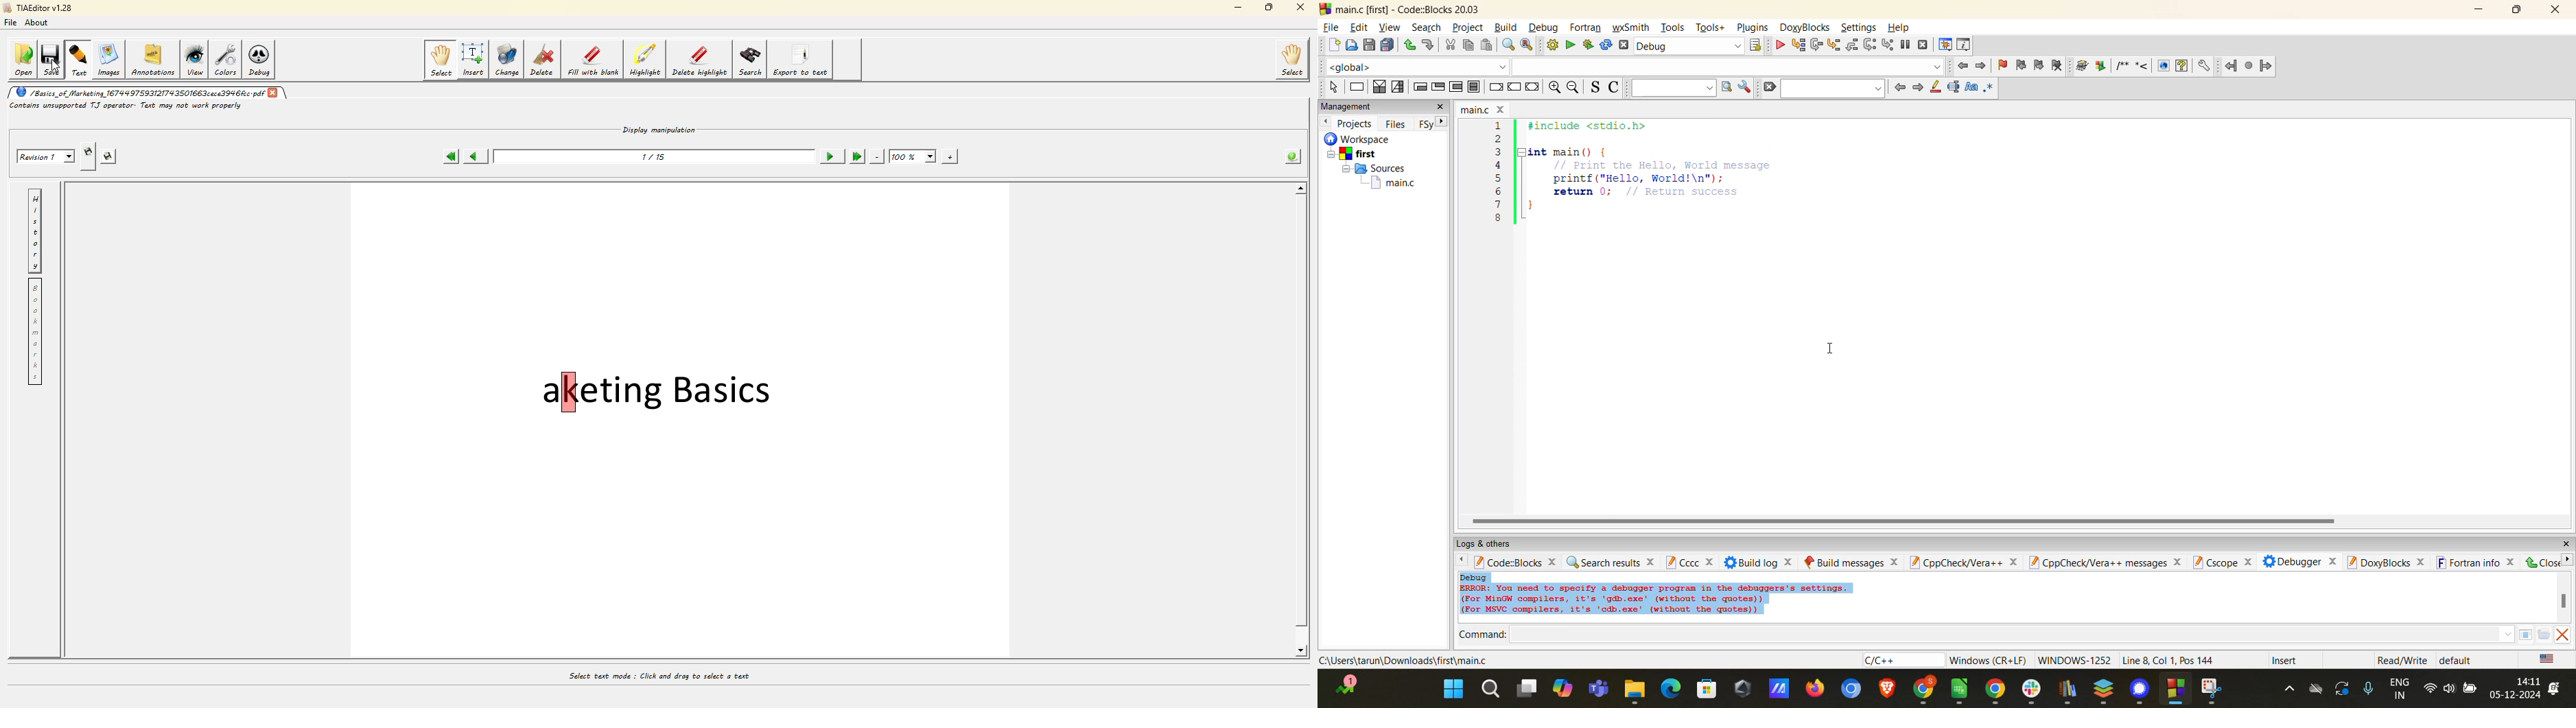  I want to click on language, so click(2402, 688).